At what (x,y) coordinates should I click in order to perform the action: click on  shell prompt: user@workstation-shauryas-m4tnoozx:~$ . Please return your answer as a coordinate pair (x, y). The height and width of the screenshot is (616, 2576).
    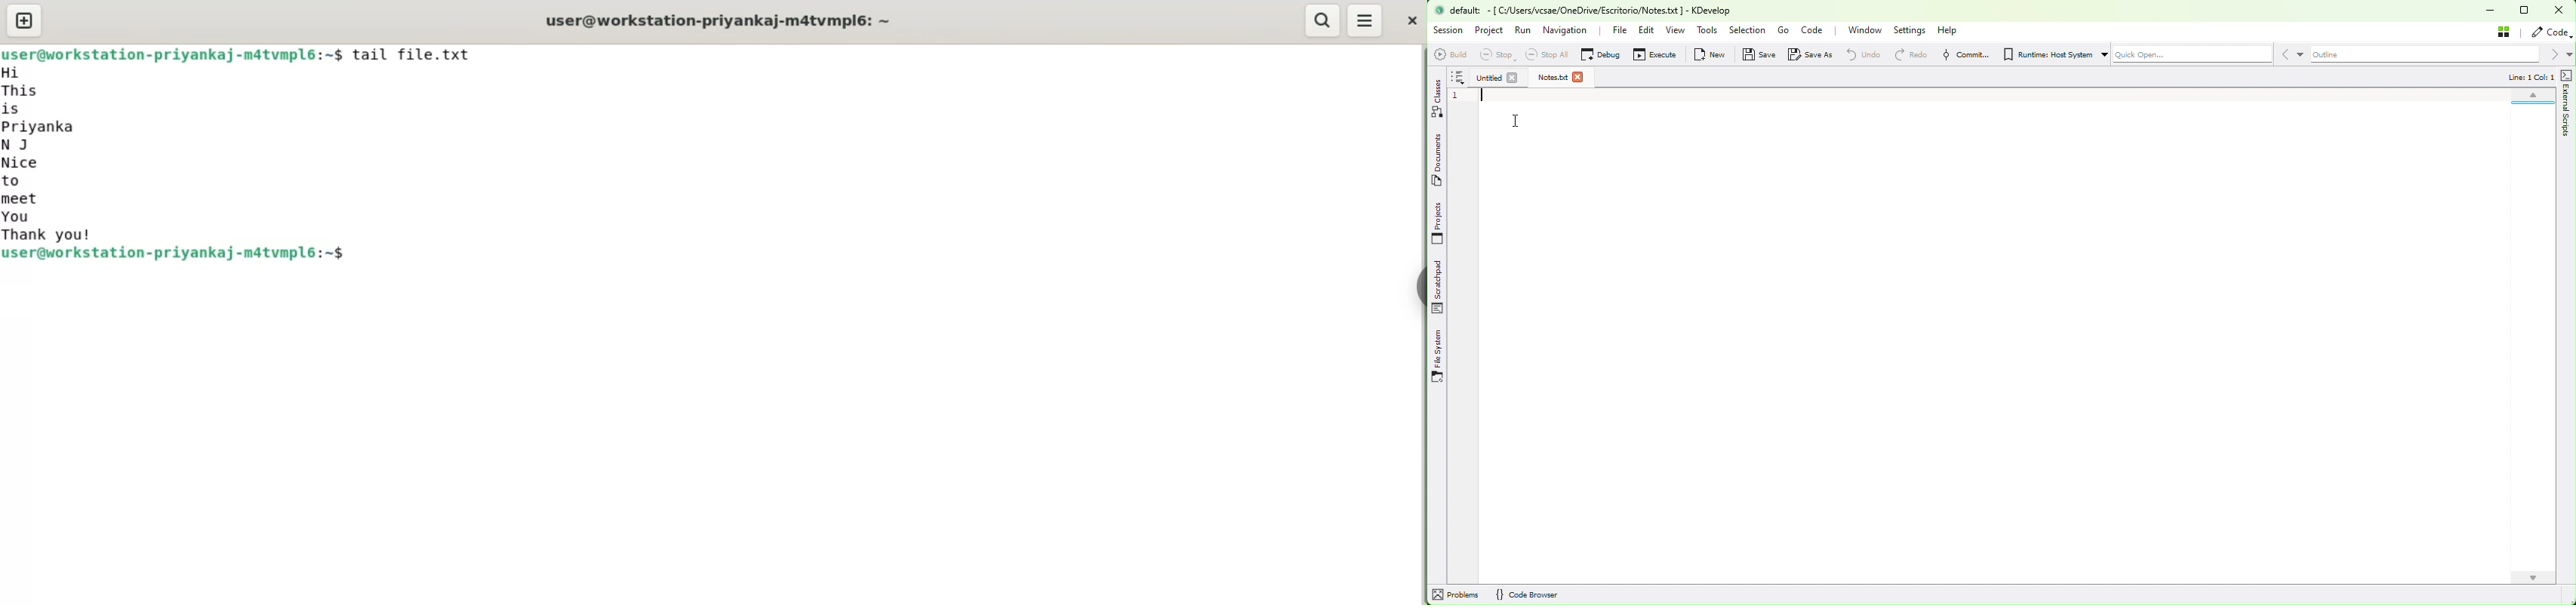
    Looking at the image, I should click on (175, 54).